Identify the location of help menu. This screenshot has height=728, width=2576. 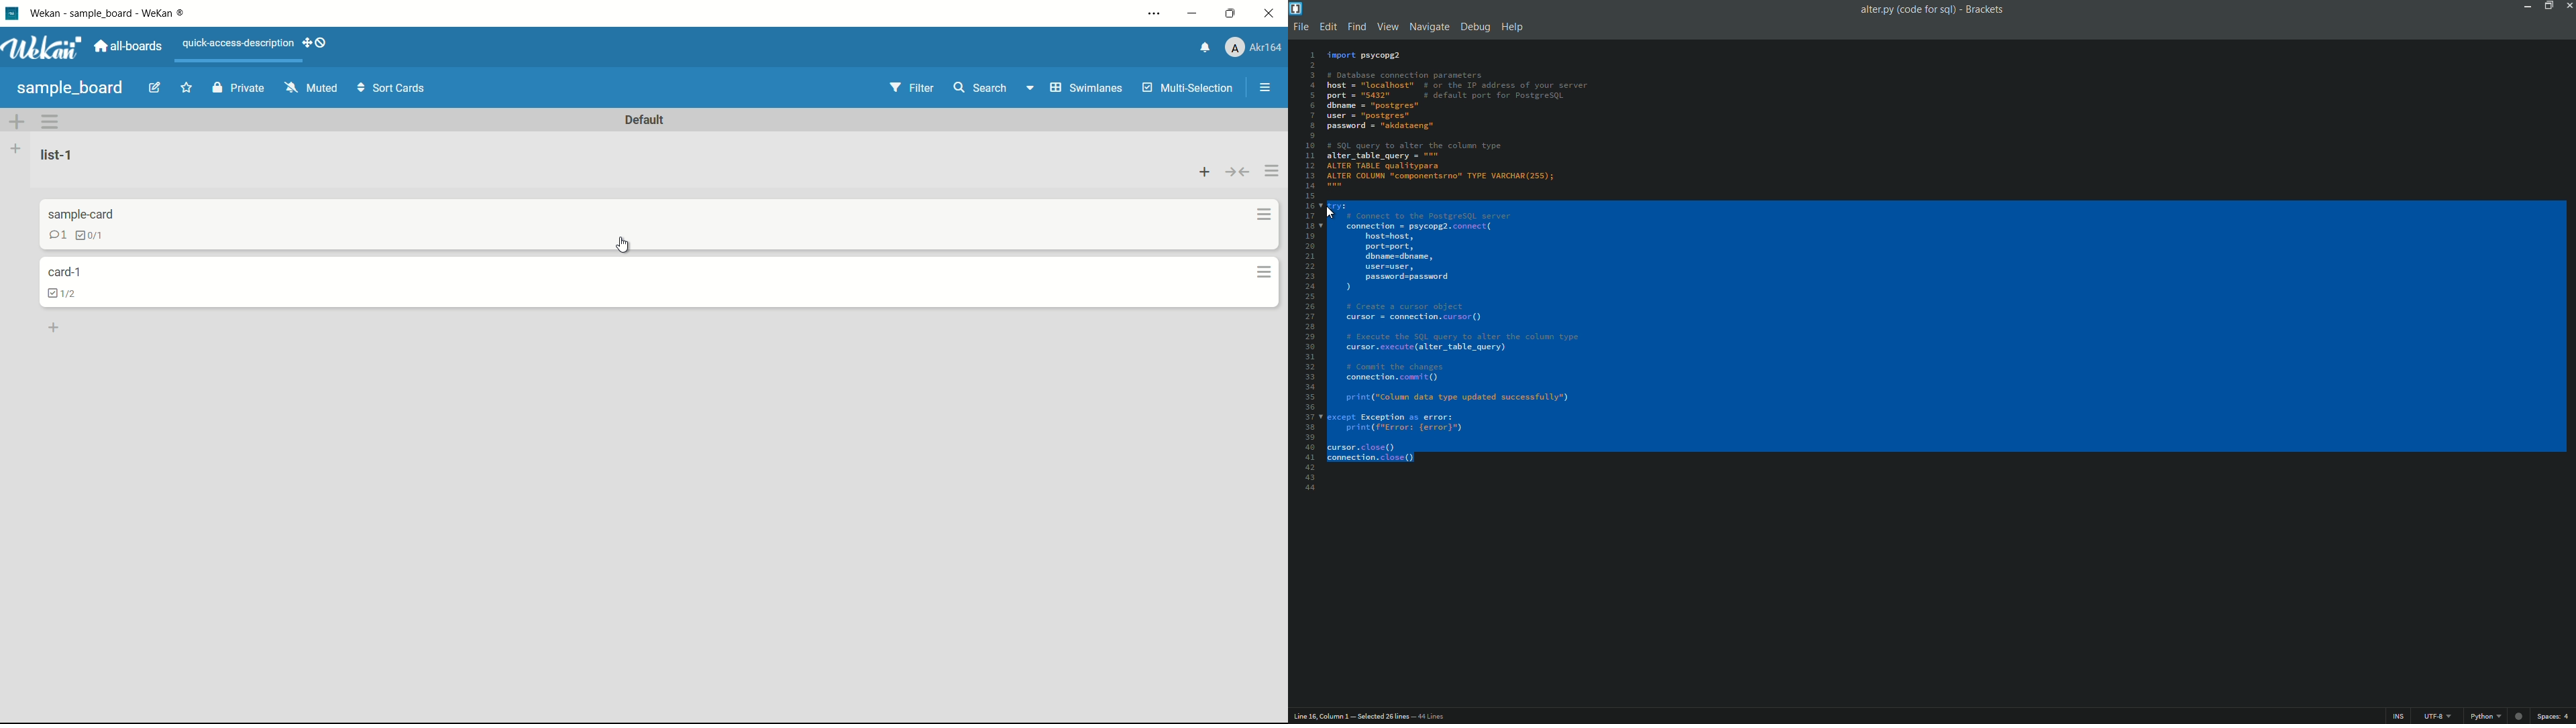
(1513, 27).